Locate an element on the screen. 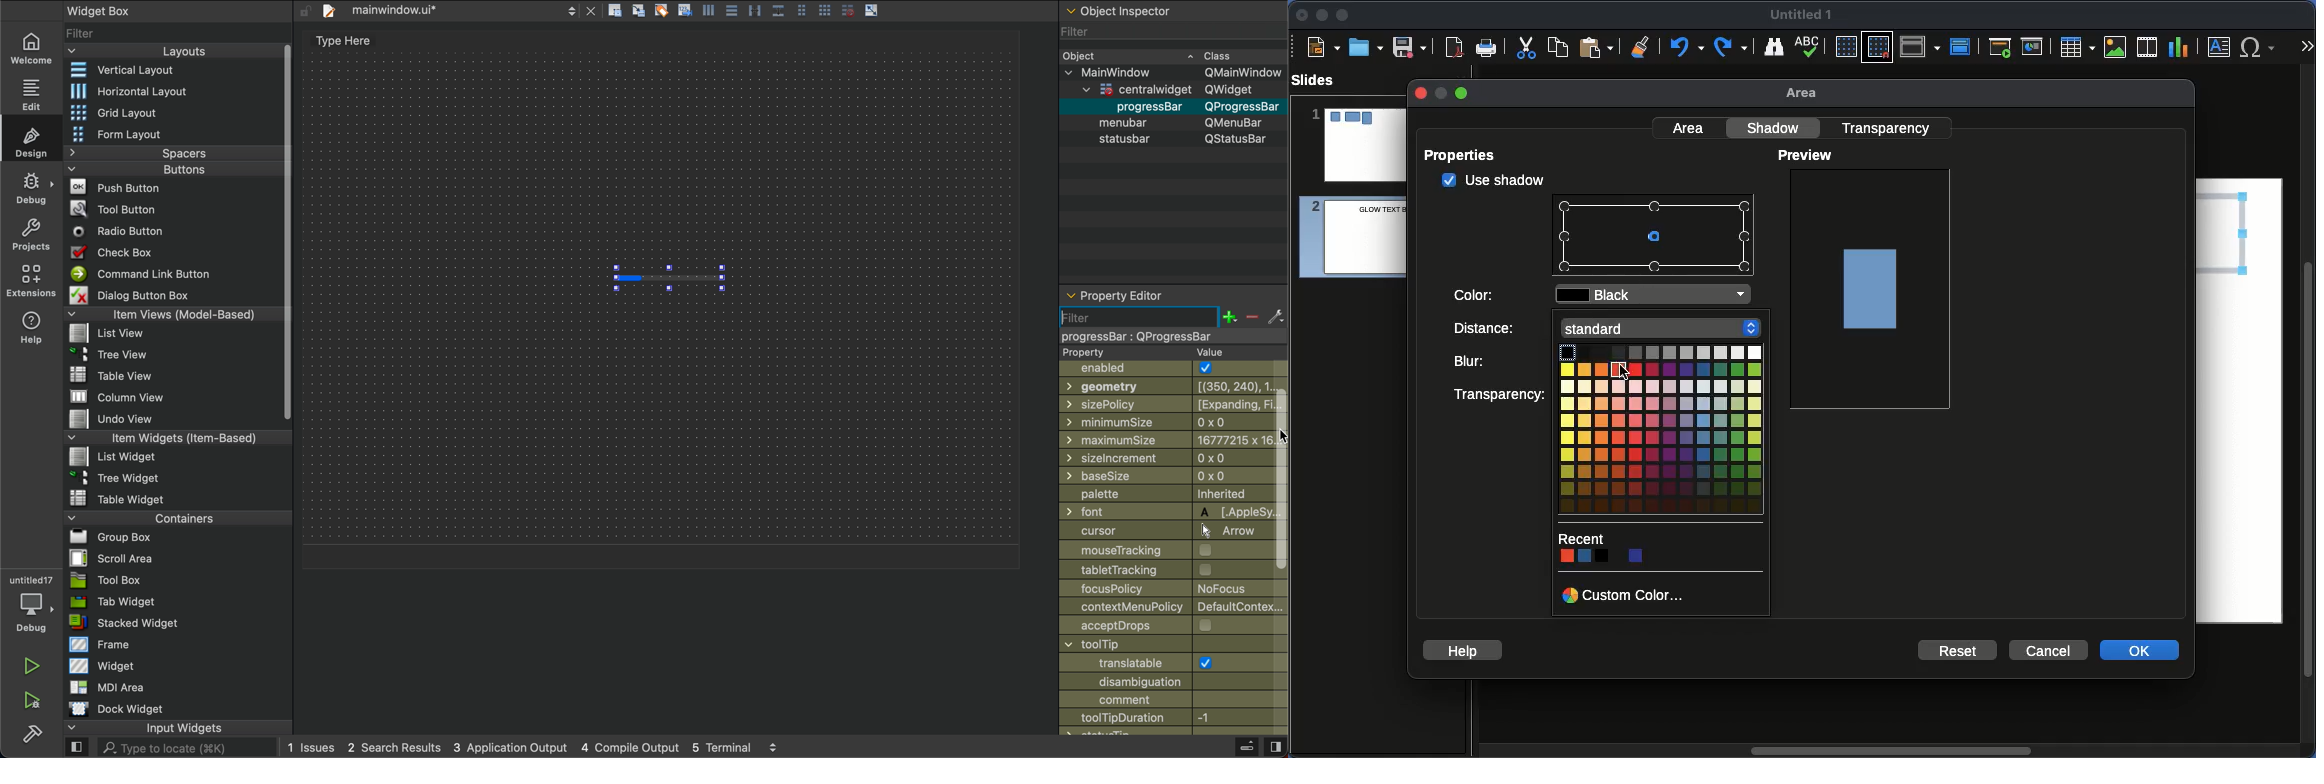 Image resolution: width=2324 pixels, height=784 pixels. Copy is located at coordinates (1558, 46).